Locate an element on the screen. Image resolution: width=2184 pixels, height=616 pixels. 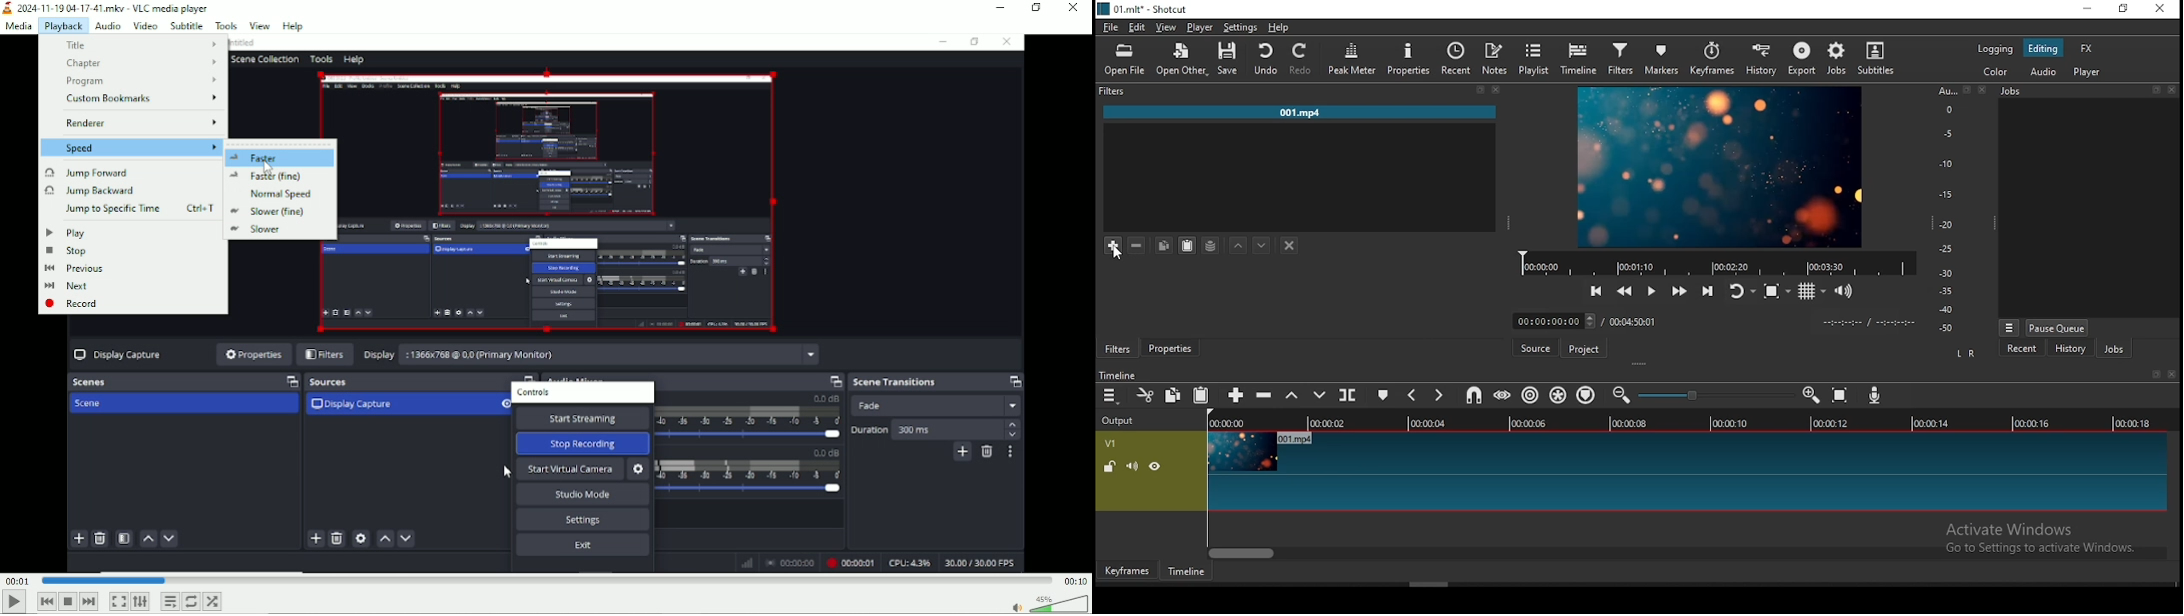
ripple markers is located at coordinates (1585, 396).